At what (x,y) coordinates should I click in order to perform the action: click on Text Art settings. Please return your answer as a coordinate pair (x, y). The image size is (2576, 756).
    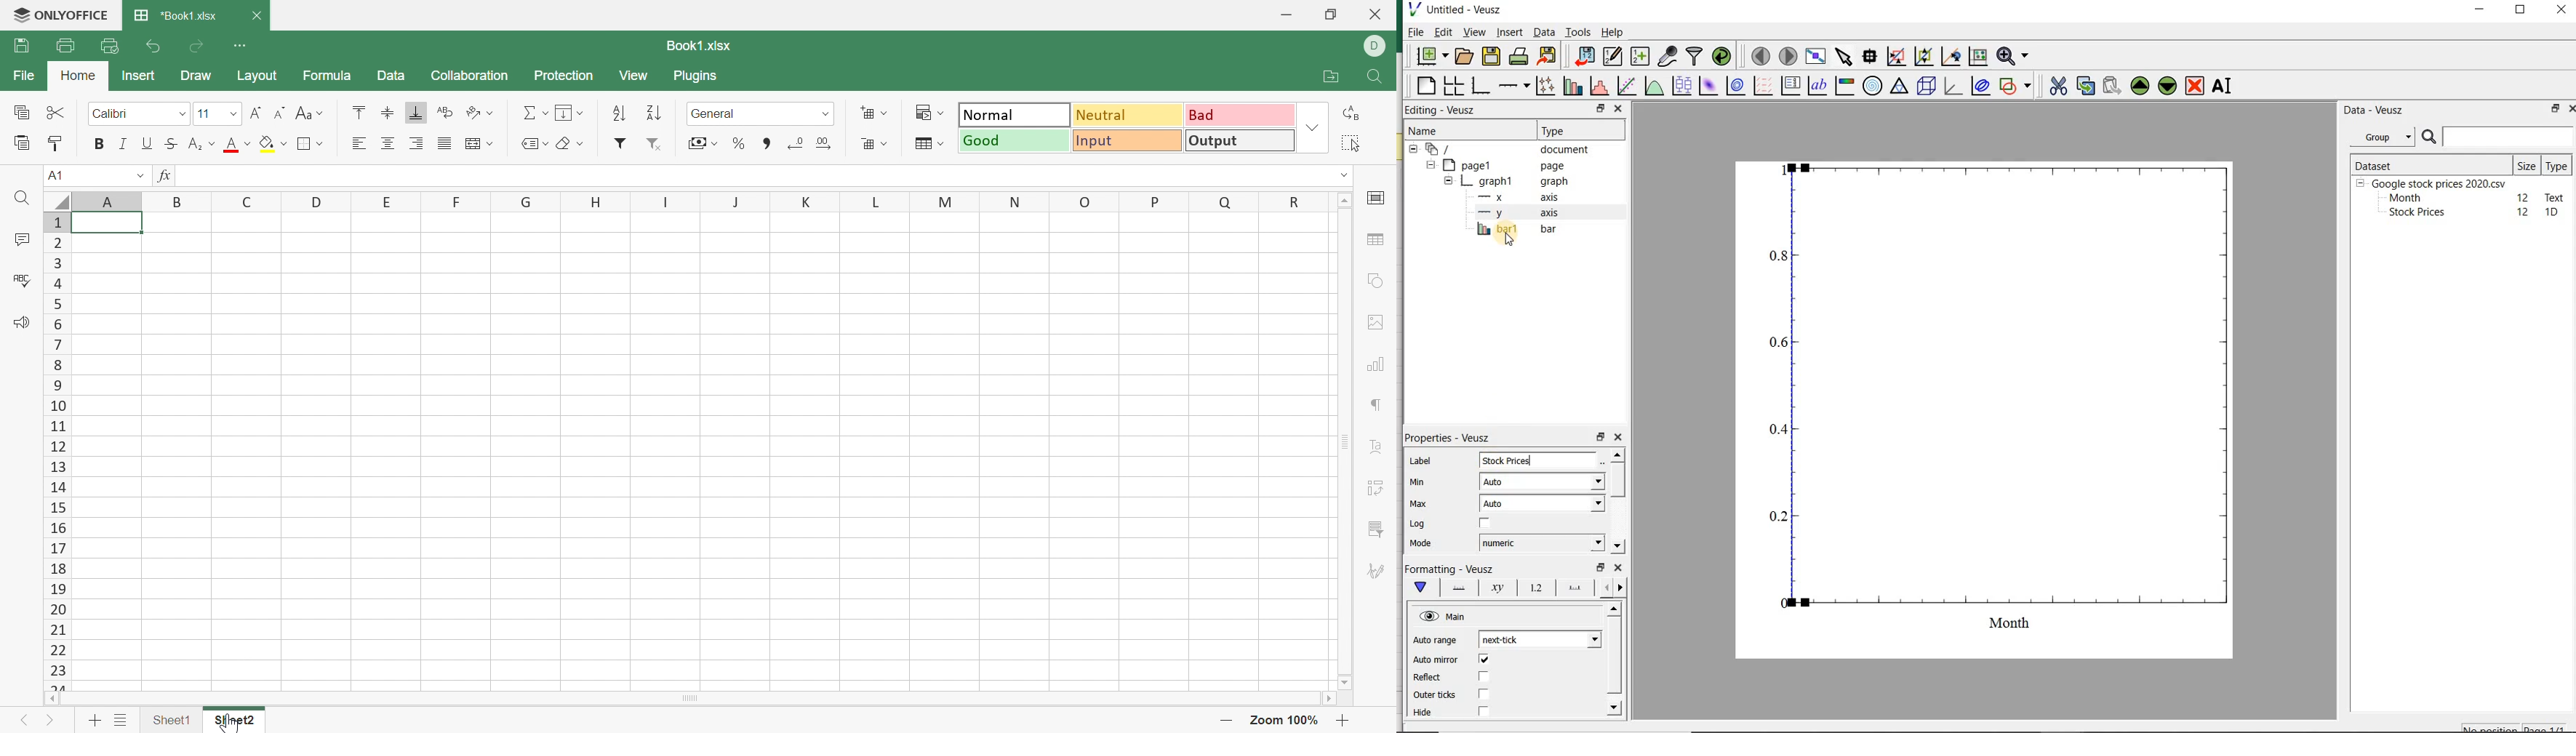
    Looking at the image, I should click on (1377, 442).